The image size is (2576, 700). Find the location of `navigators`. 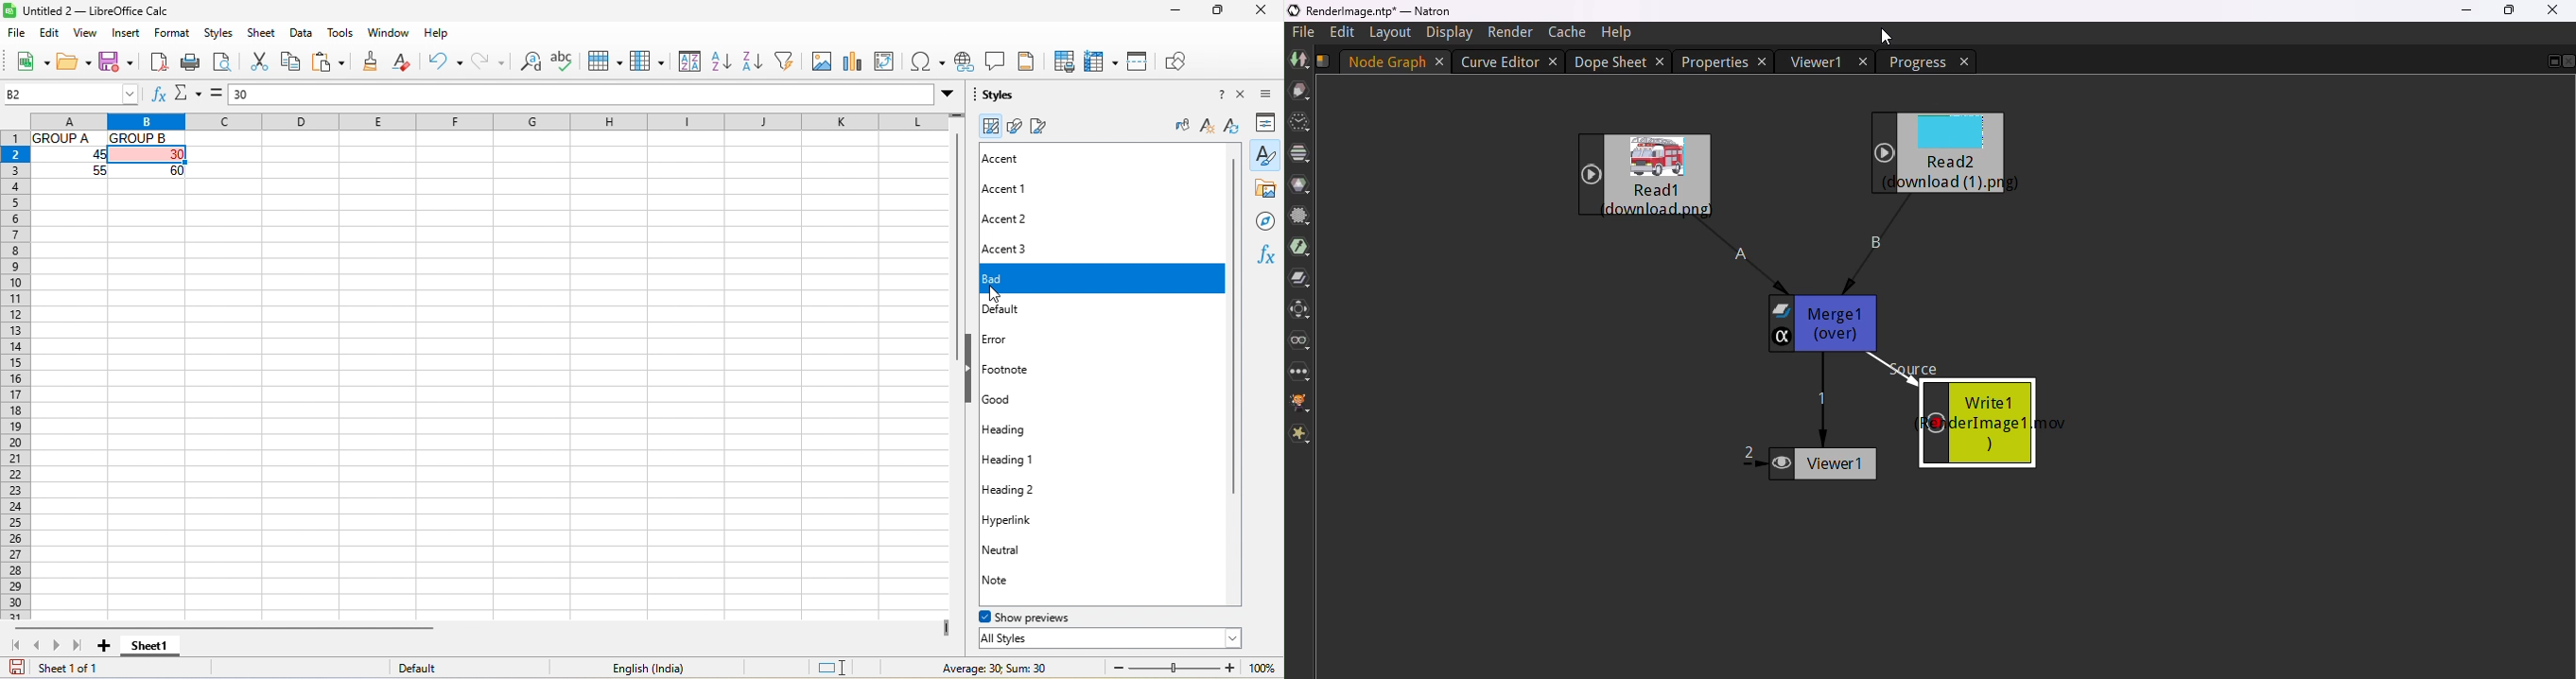

navigators is located at coordinates (1267, 221).